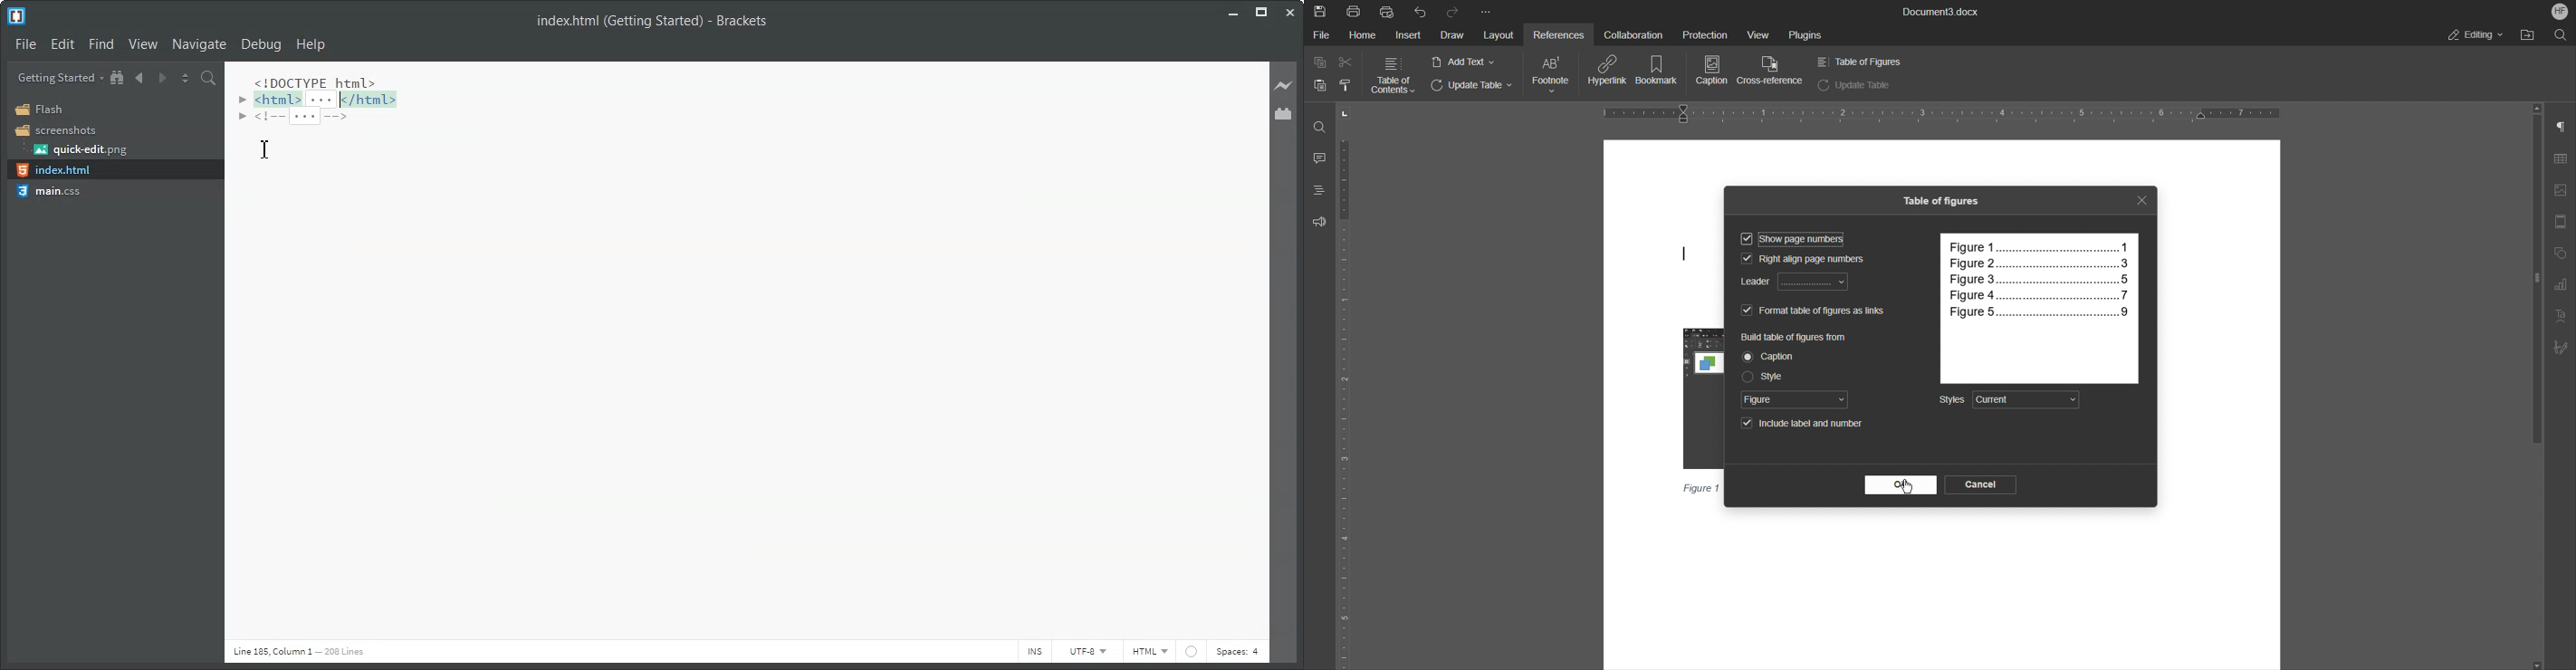 This screenshot has width=2576, height=672. What do you see at coordinates (1323, 35) in the screenshot?
I see `File` at bounding box center [1323, 35].